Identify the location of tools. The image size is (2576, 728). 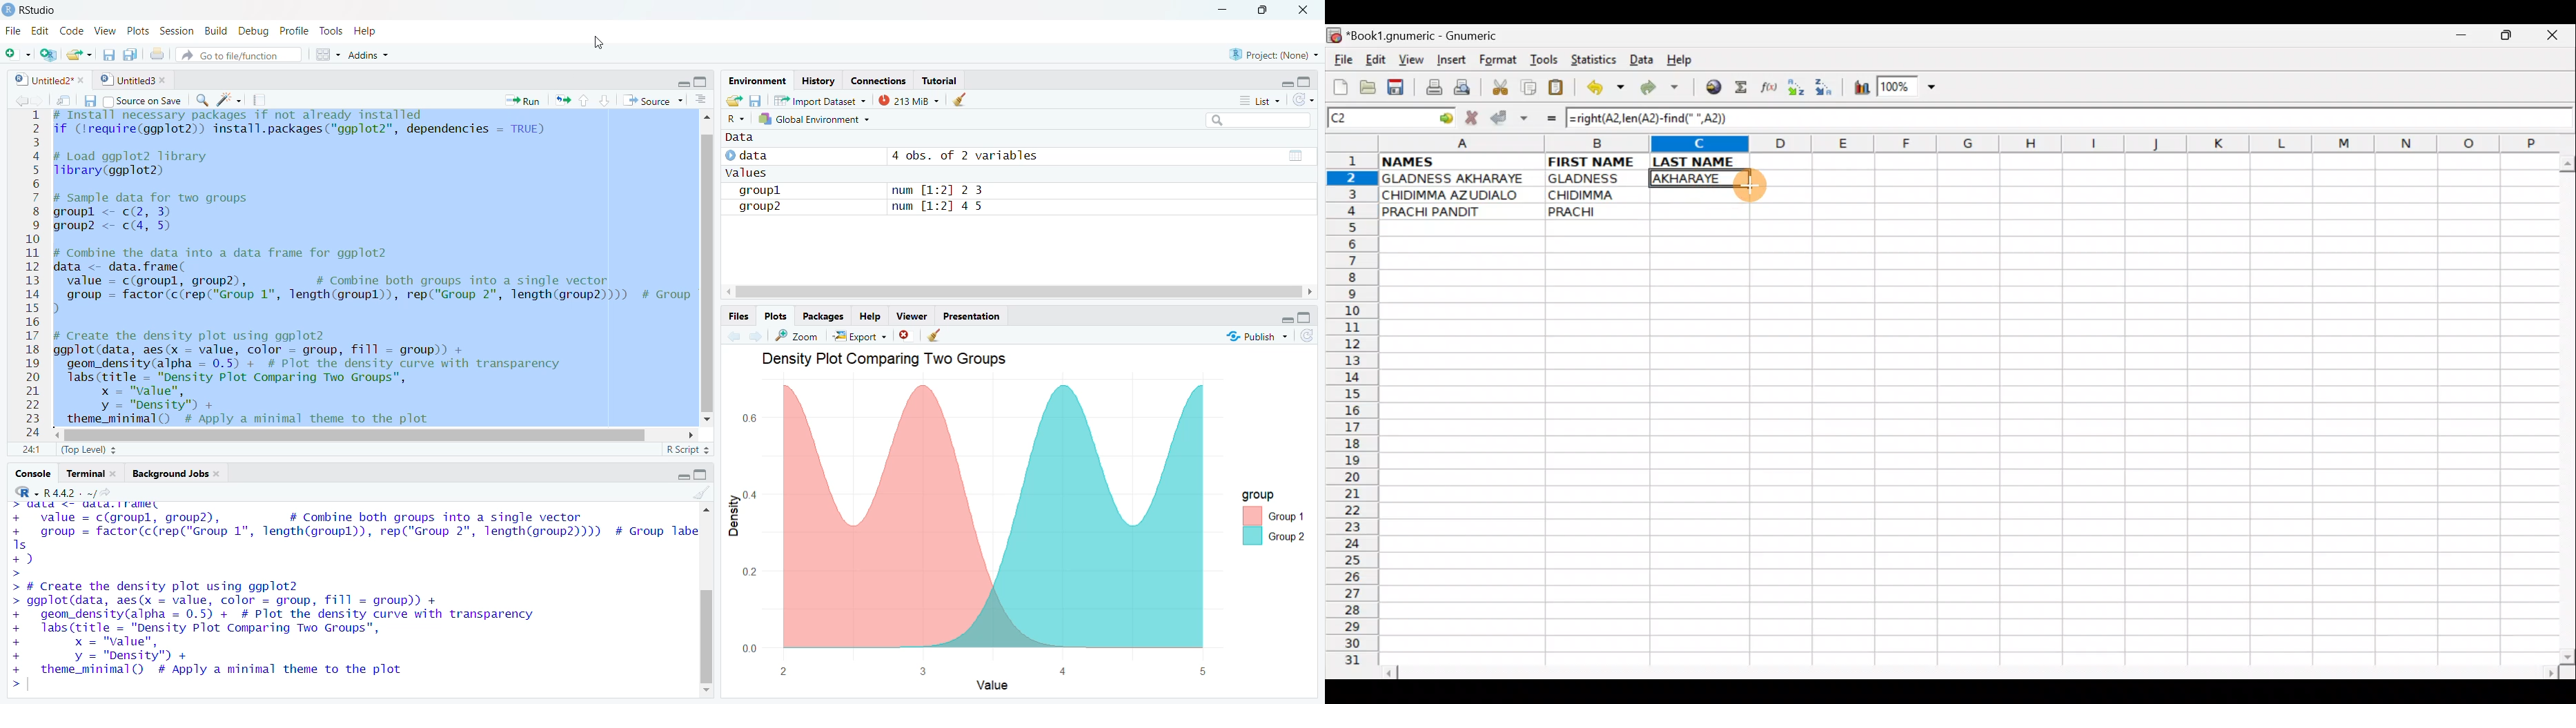
(331, 32).